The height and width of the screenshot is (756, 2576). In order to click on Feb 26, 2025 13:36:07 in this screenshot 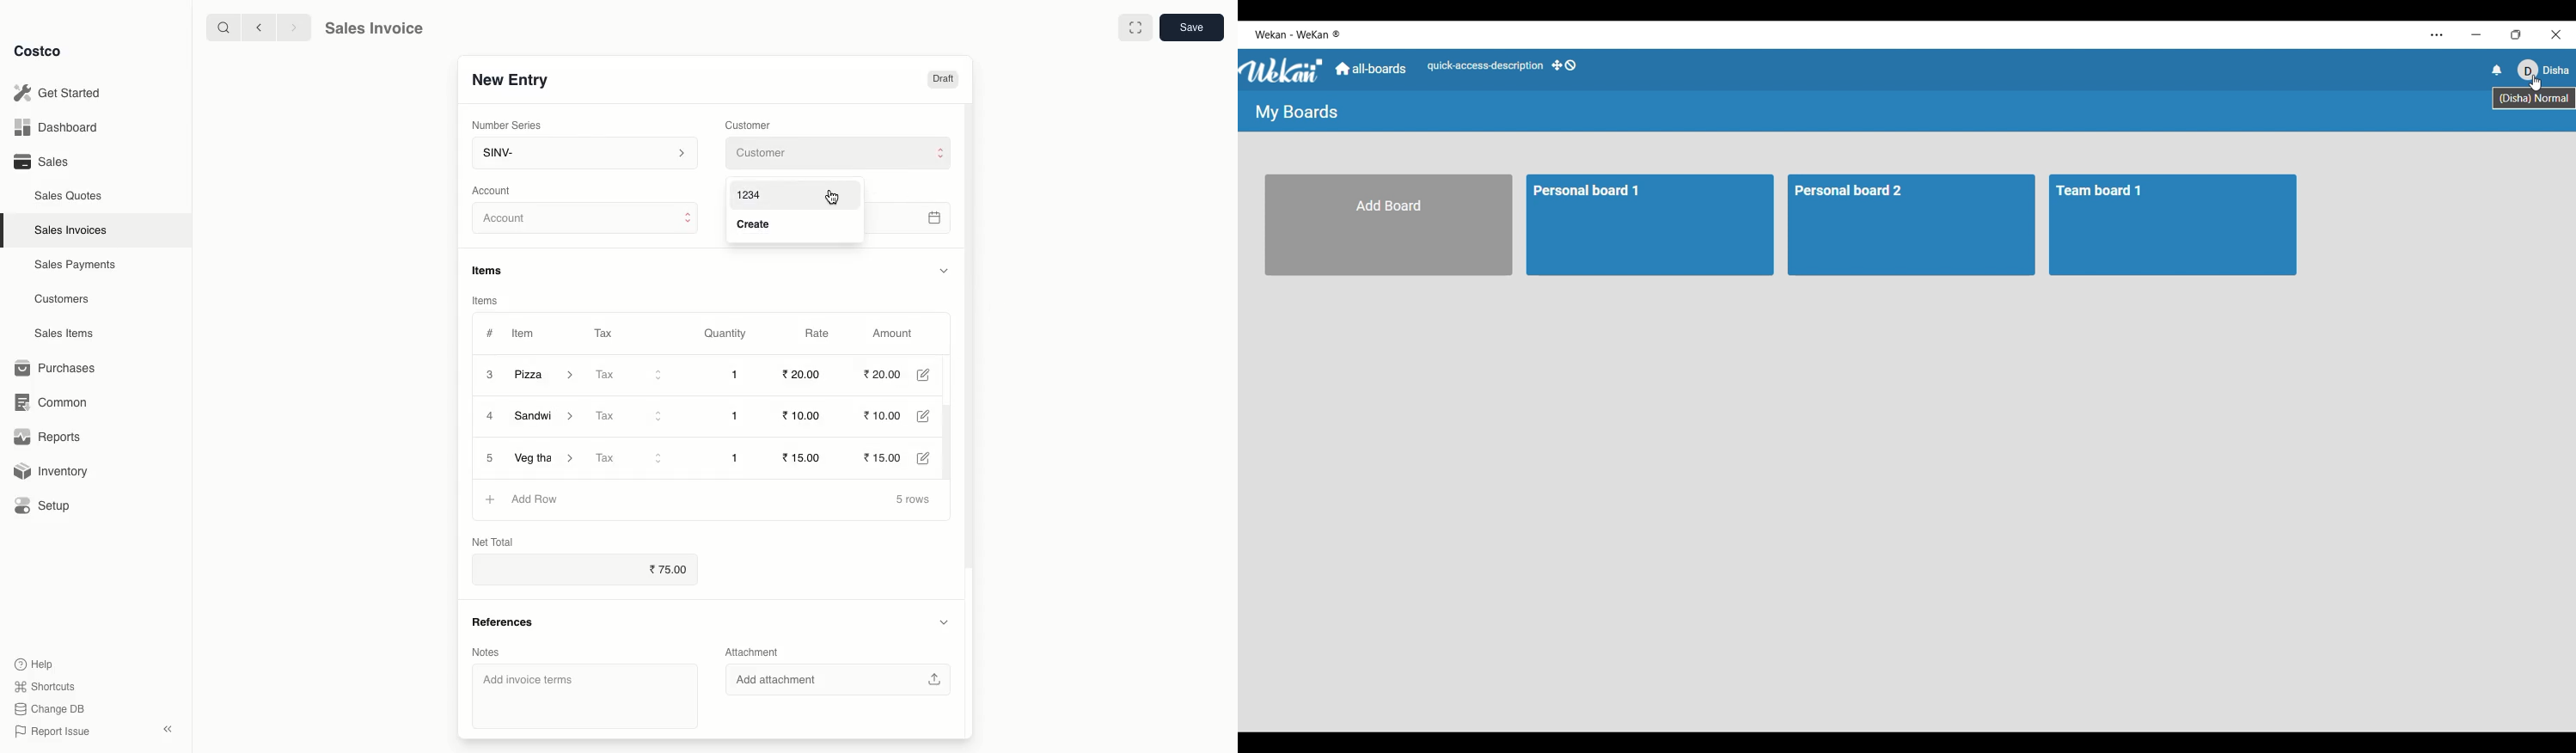, I will do `click(931, 218)`.